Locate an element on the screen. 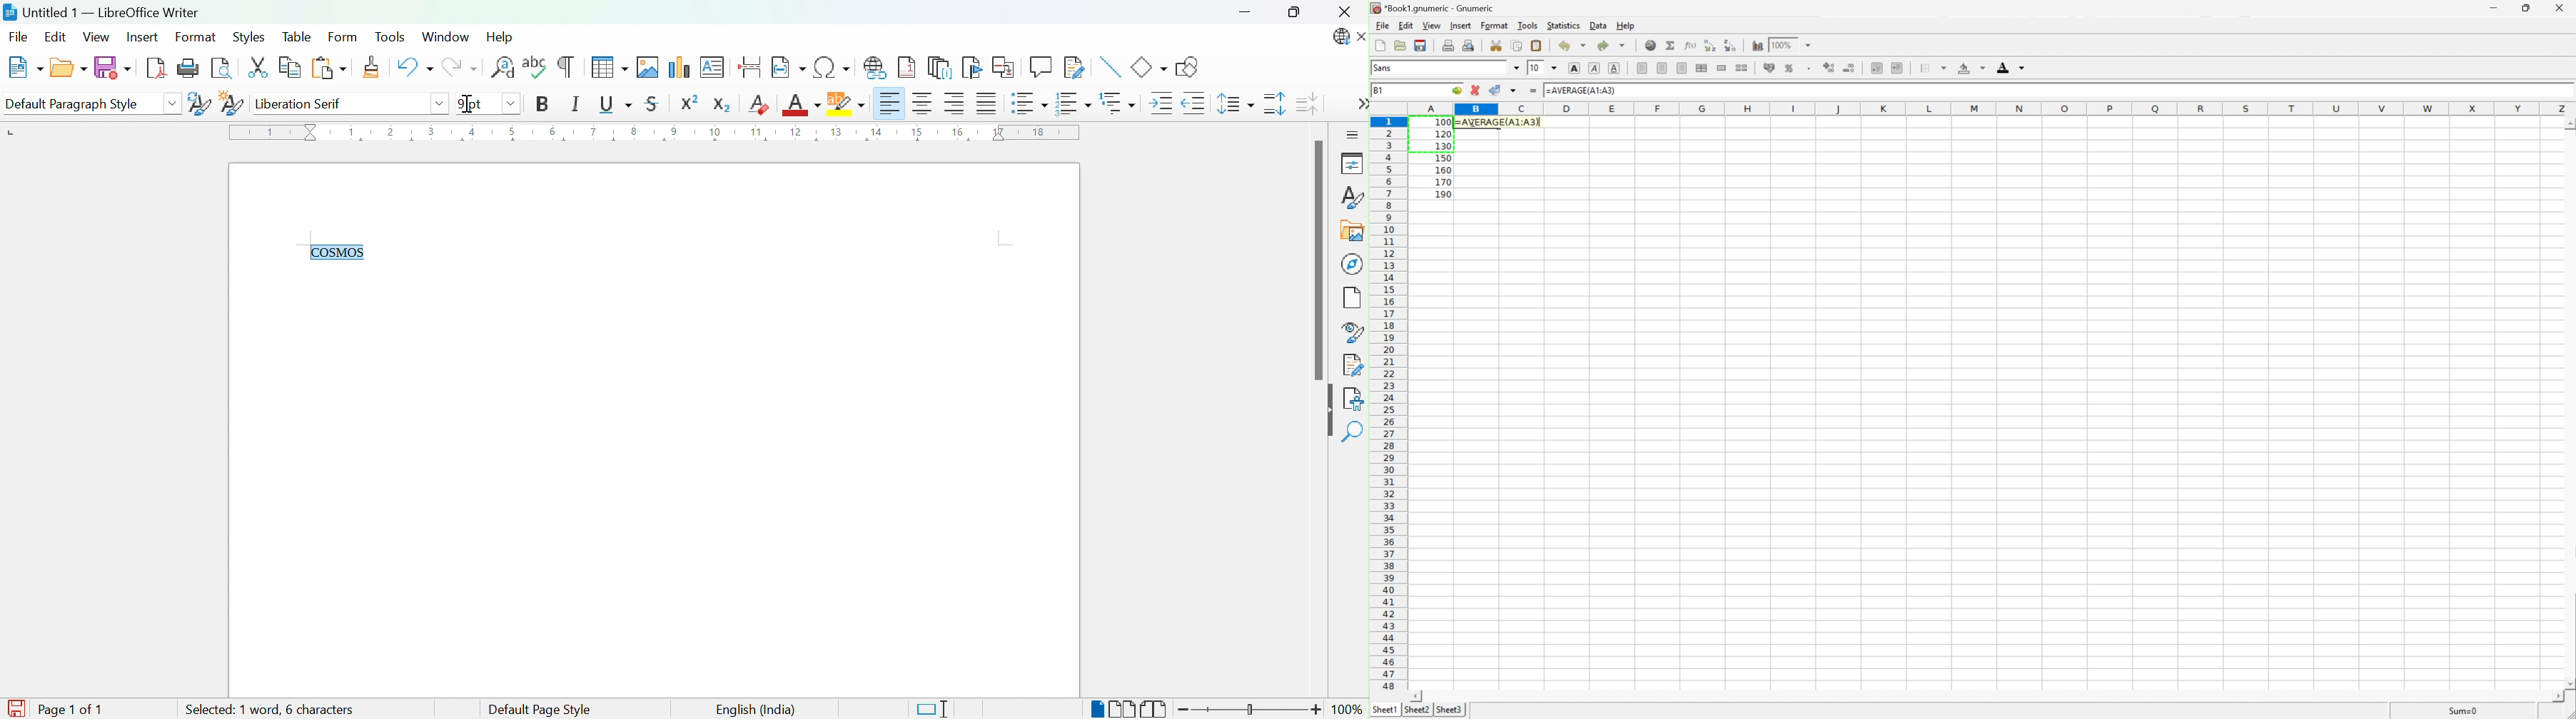 This screenshot has width=2576, height=728. Format is located at coordinates (194, 38).